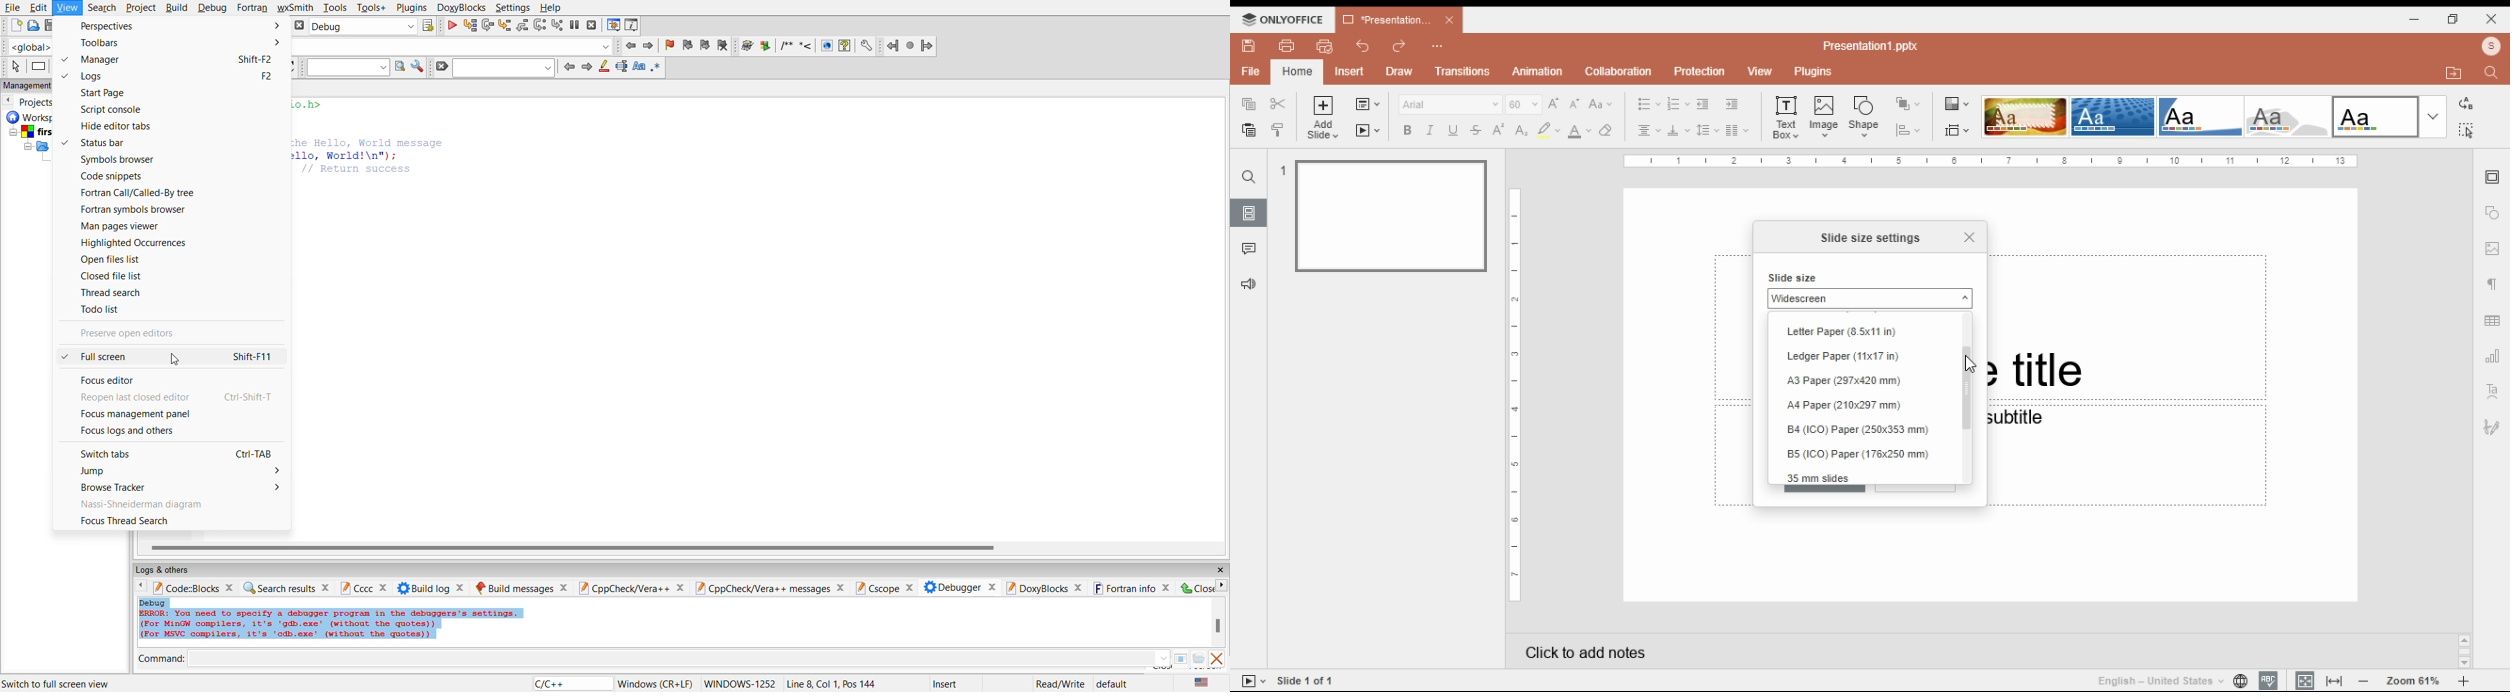  Describe the element at coordinates (1907, 104) in the screenshot. I see `arrange shape` at that location.